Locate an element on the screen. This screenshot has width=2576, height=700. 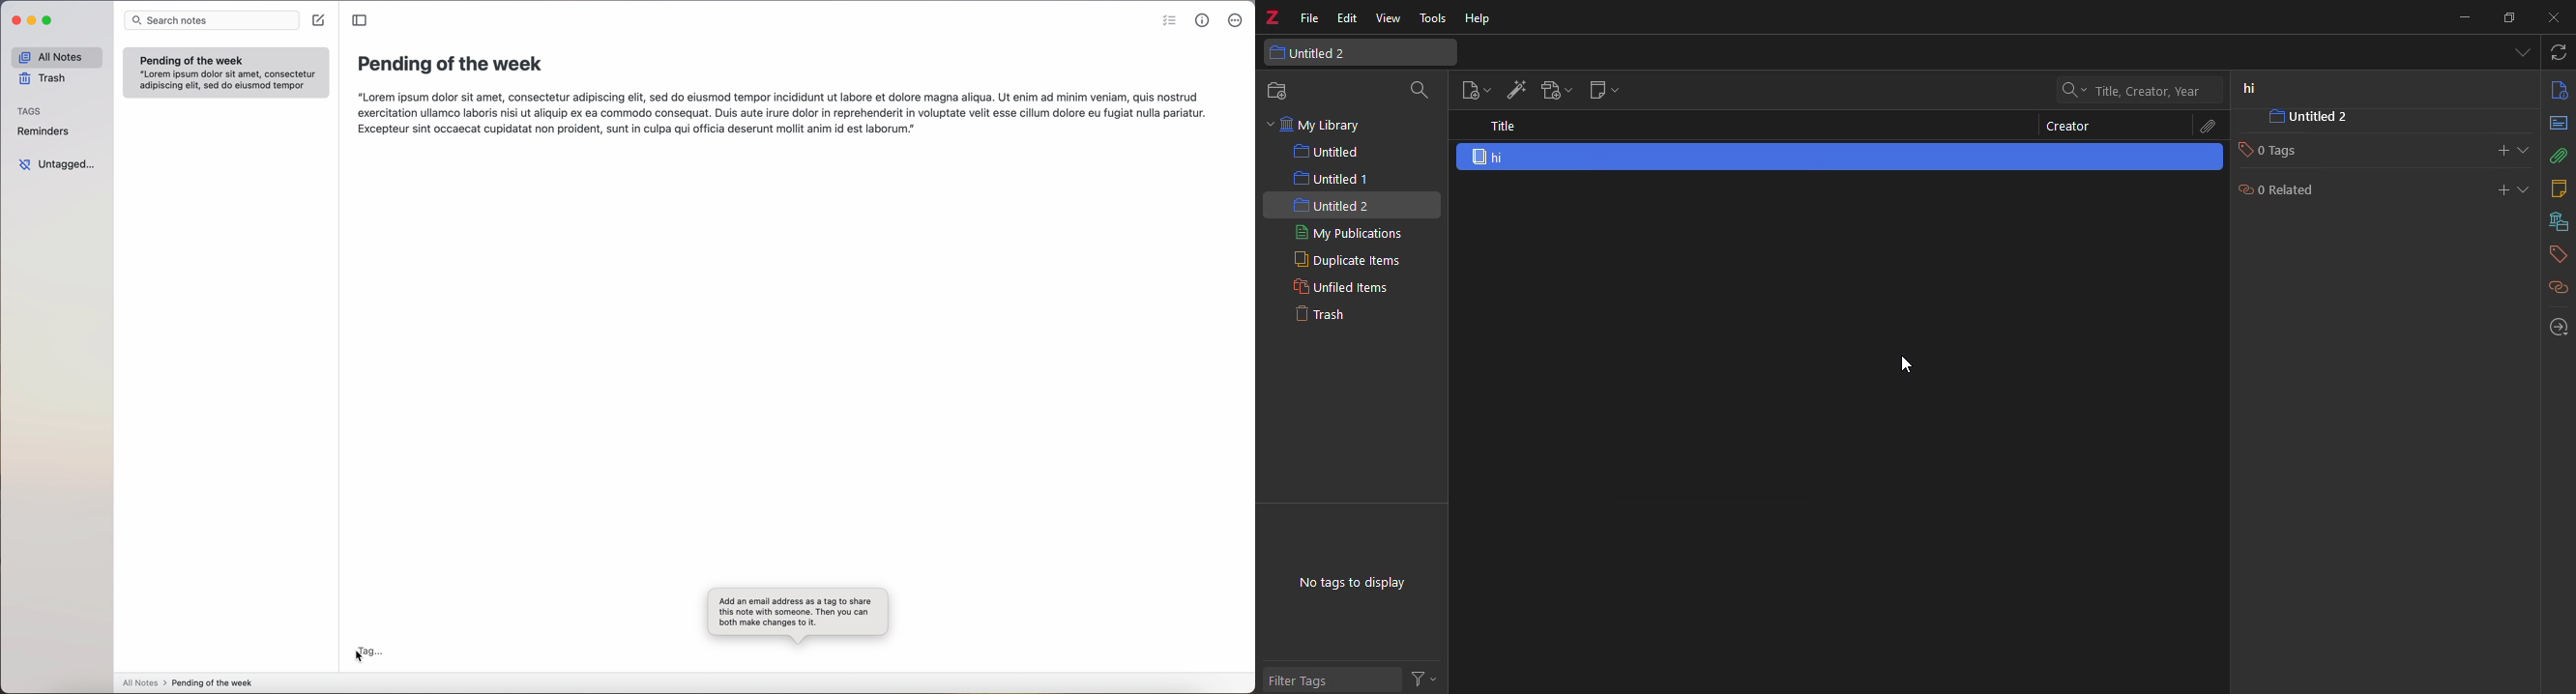
library is located at coordinates (2555, 222).